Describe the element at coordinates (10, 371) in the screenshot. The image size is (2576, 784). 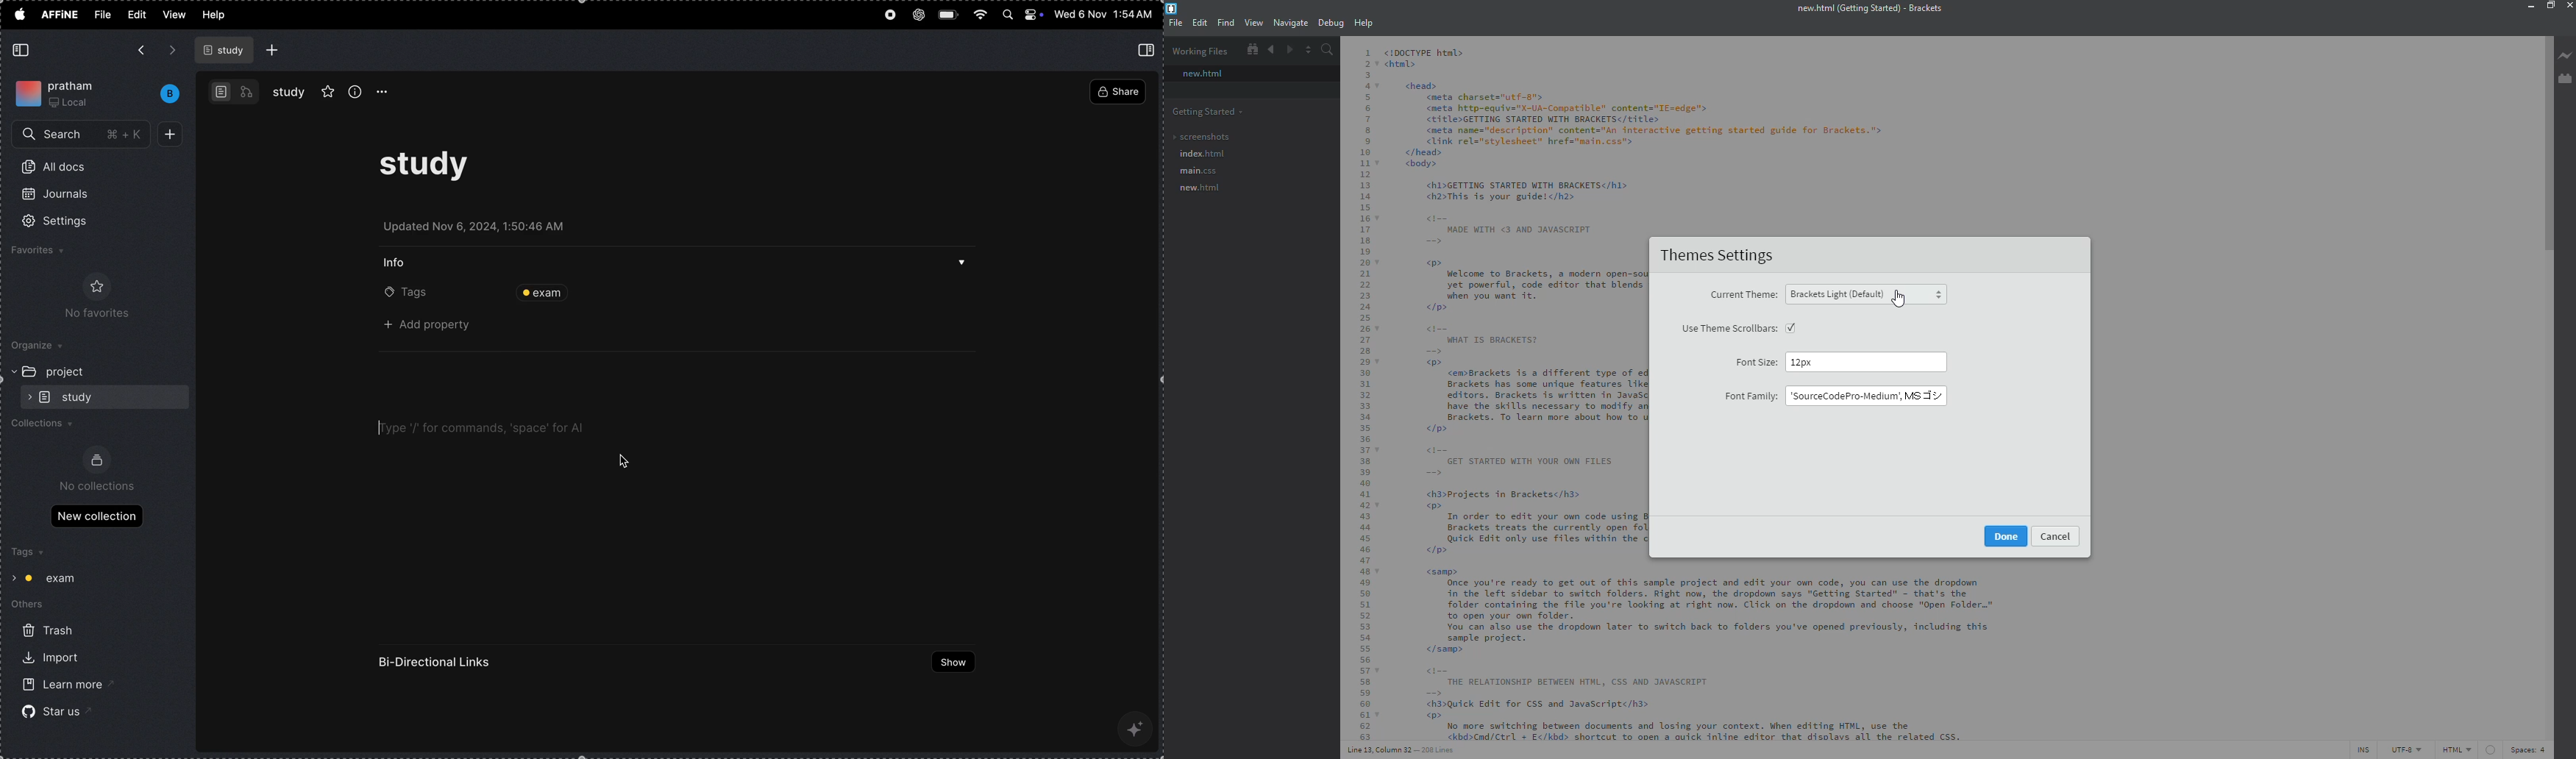
I see `expand/collapse` at that location.